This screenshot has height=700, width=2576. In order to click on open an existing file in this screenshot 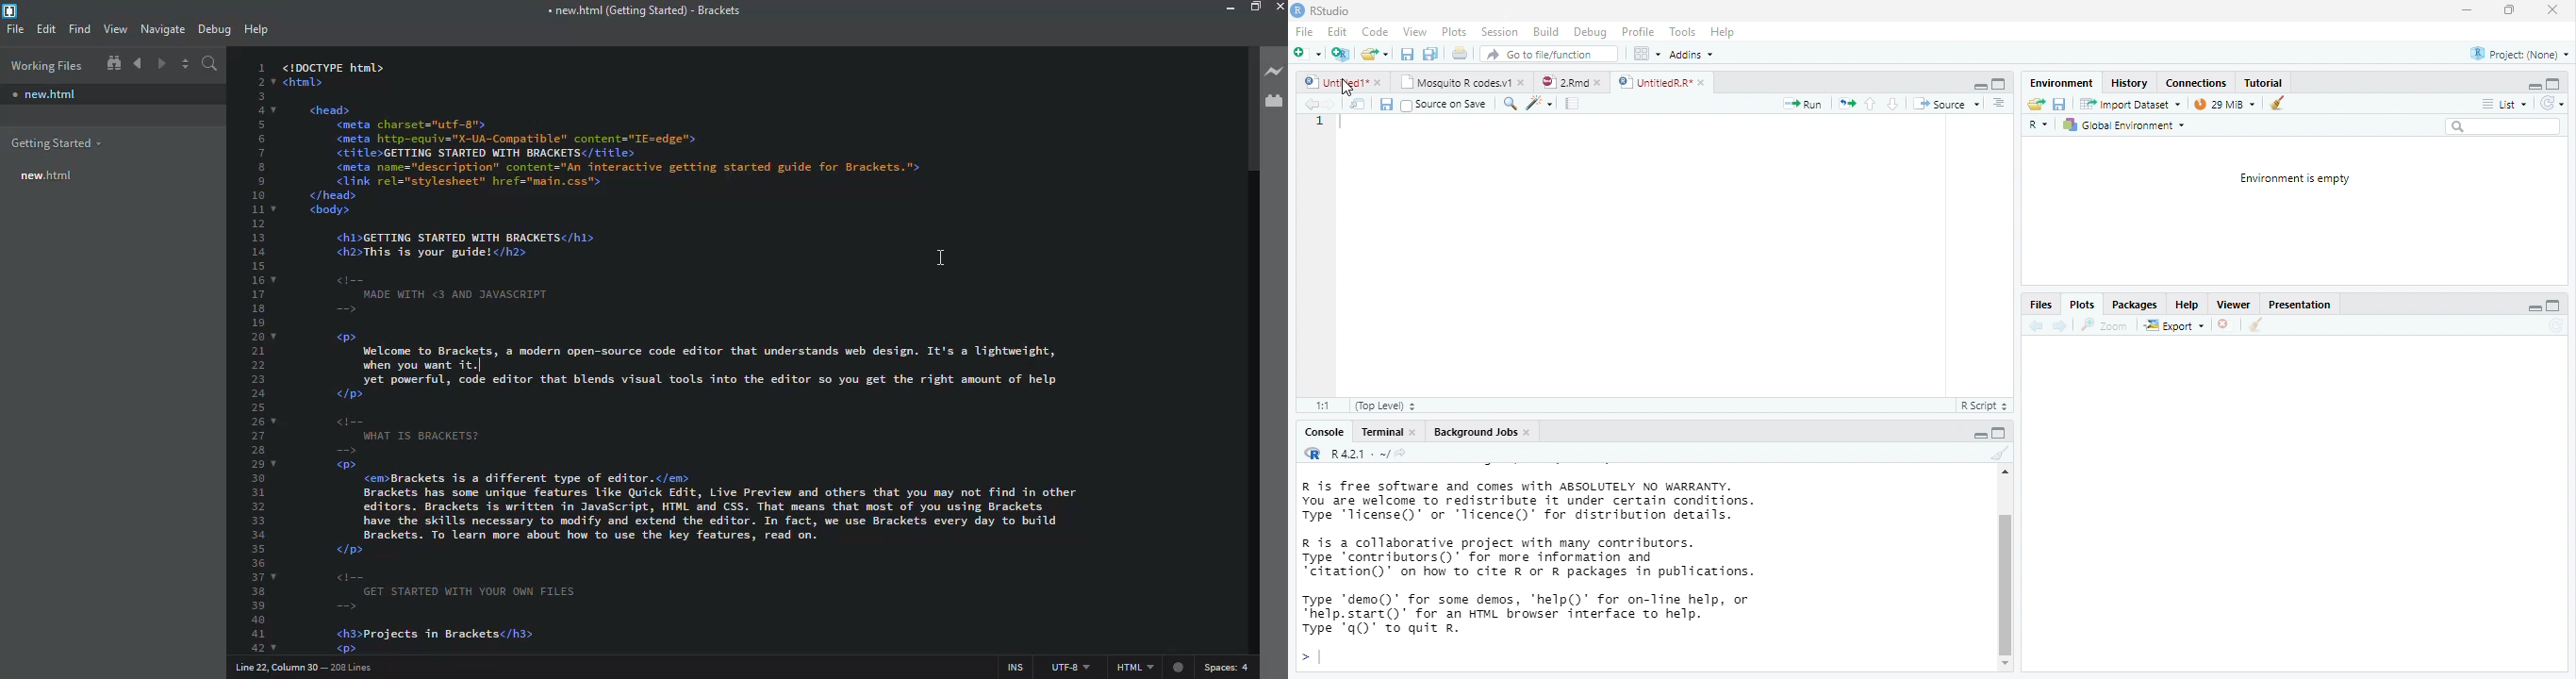, I will do `click(1375, 55)`.